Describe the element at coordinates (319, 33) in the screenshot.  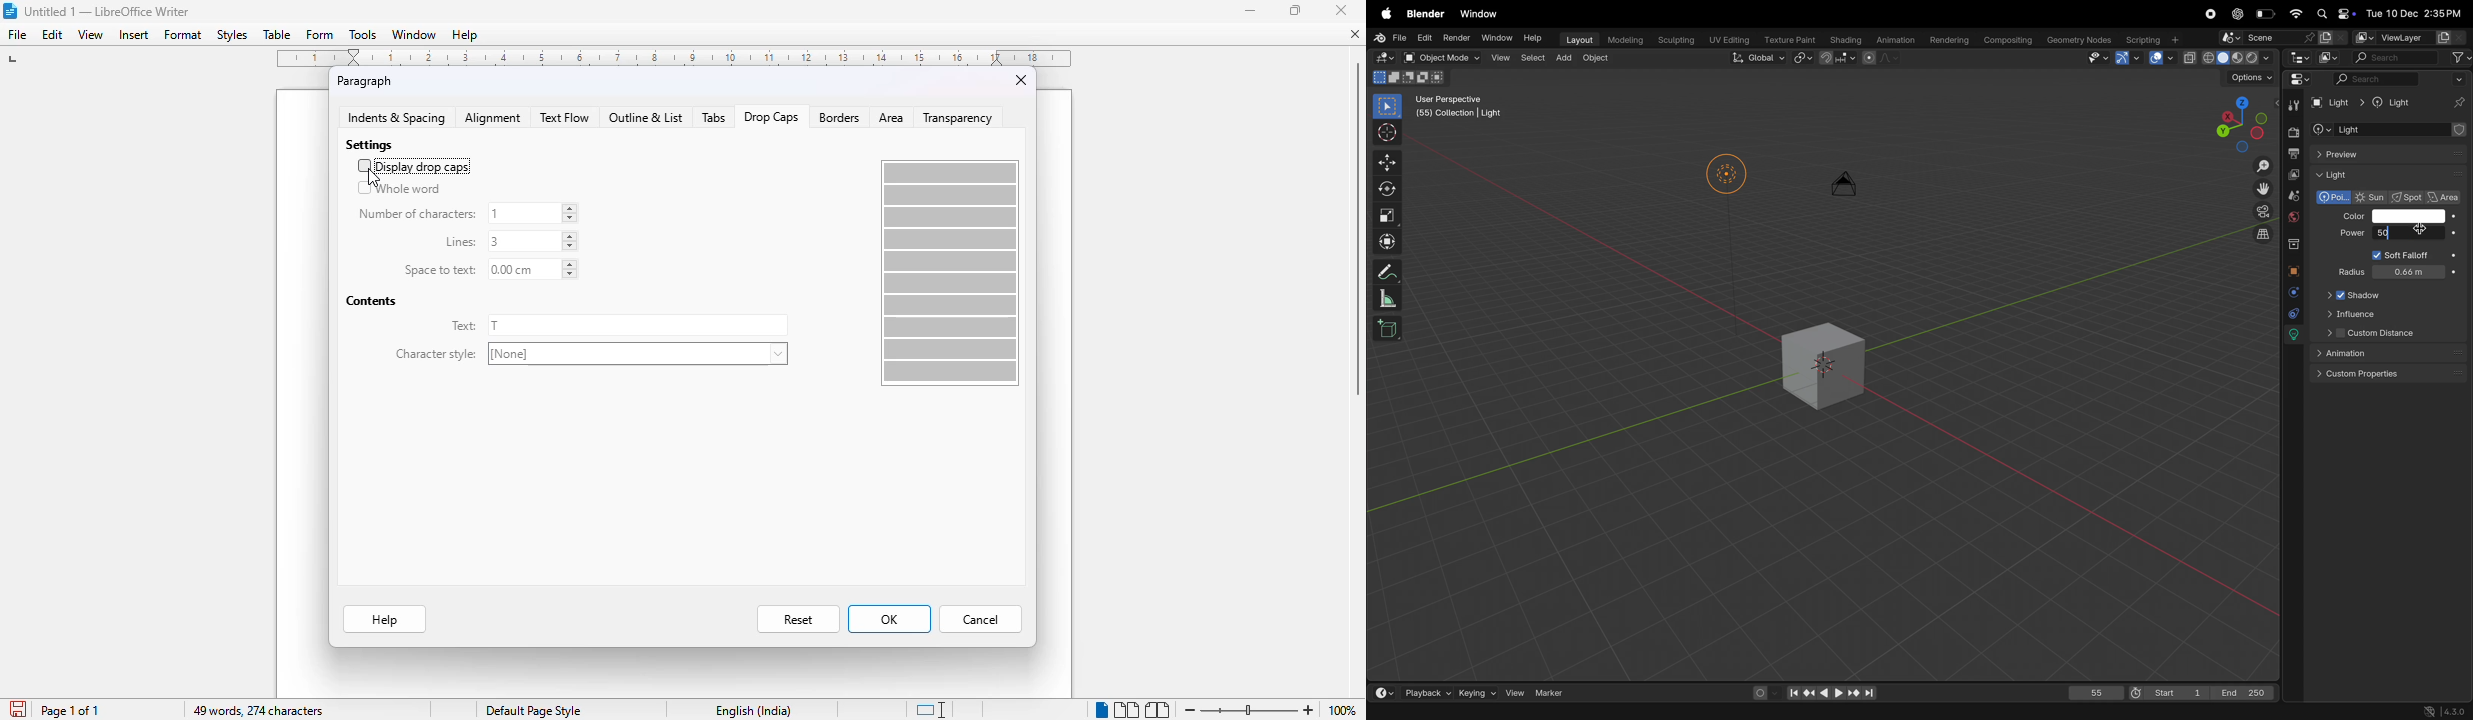
I see `form` at that location.